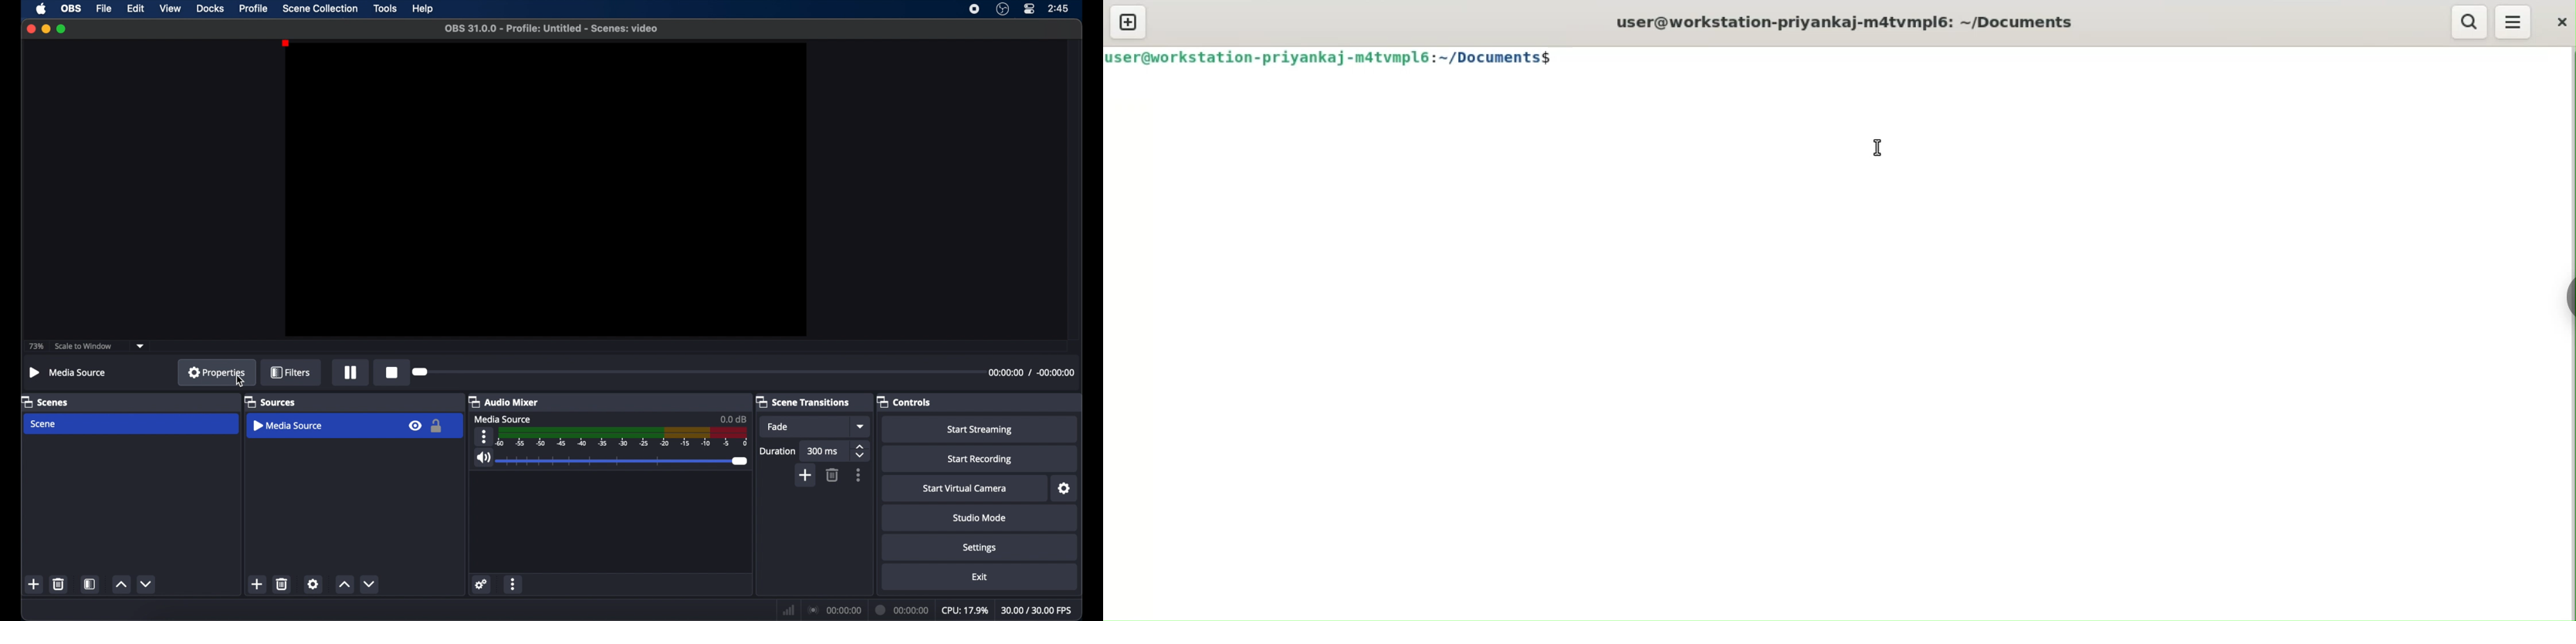 Image resolution: width=2576 pixels, height=644 pixels. I want to click on lock, so click(437, 426).